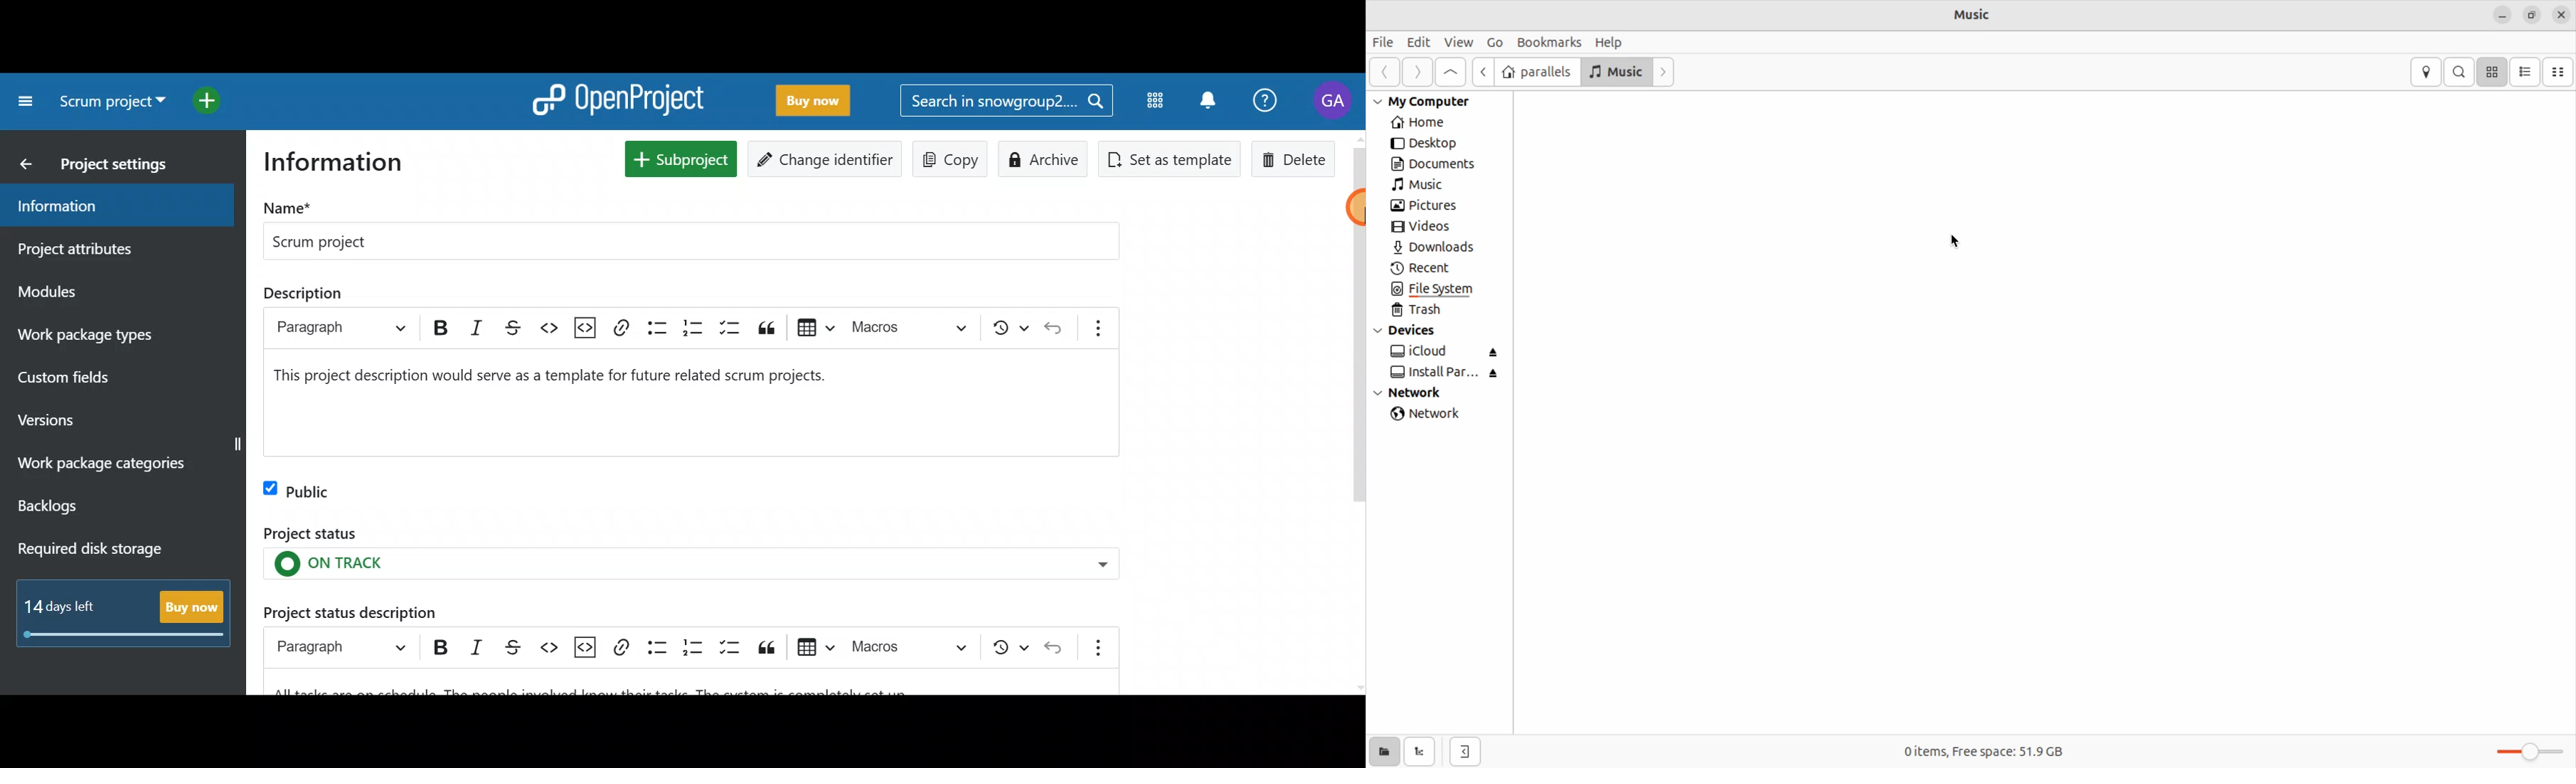 Image resolution: width=2576 pixels, height=784 pixels. I want to click on documents, so click(1441, 164).